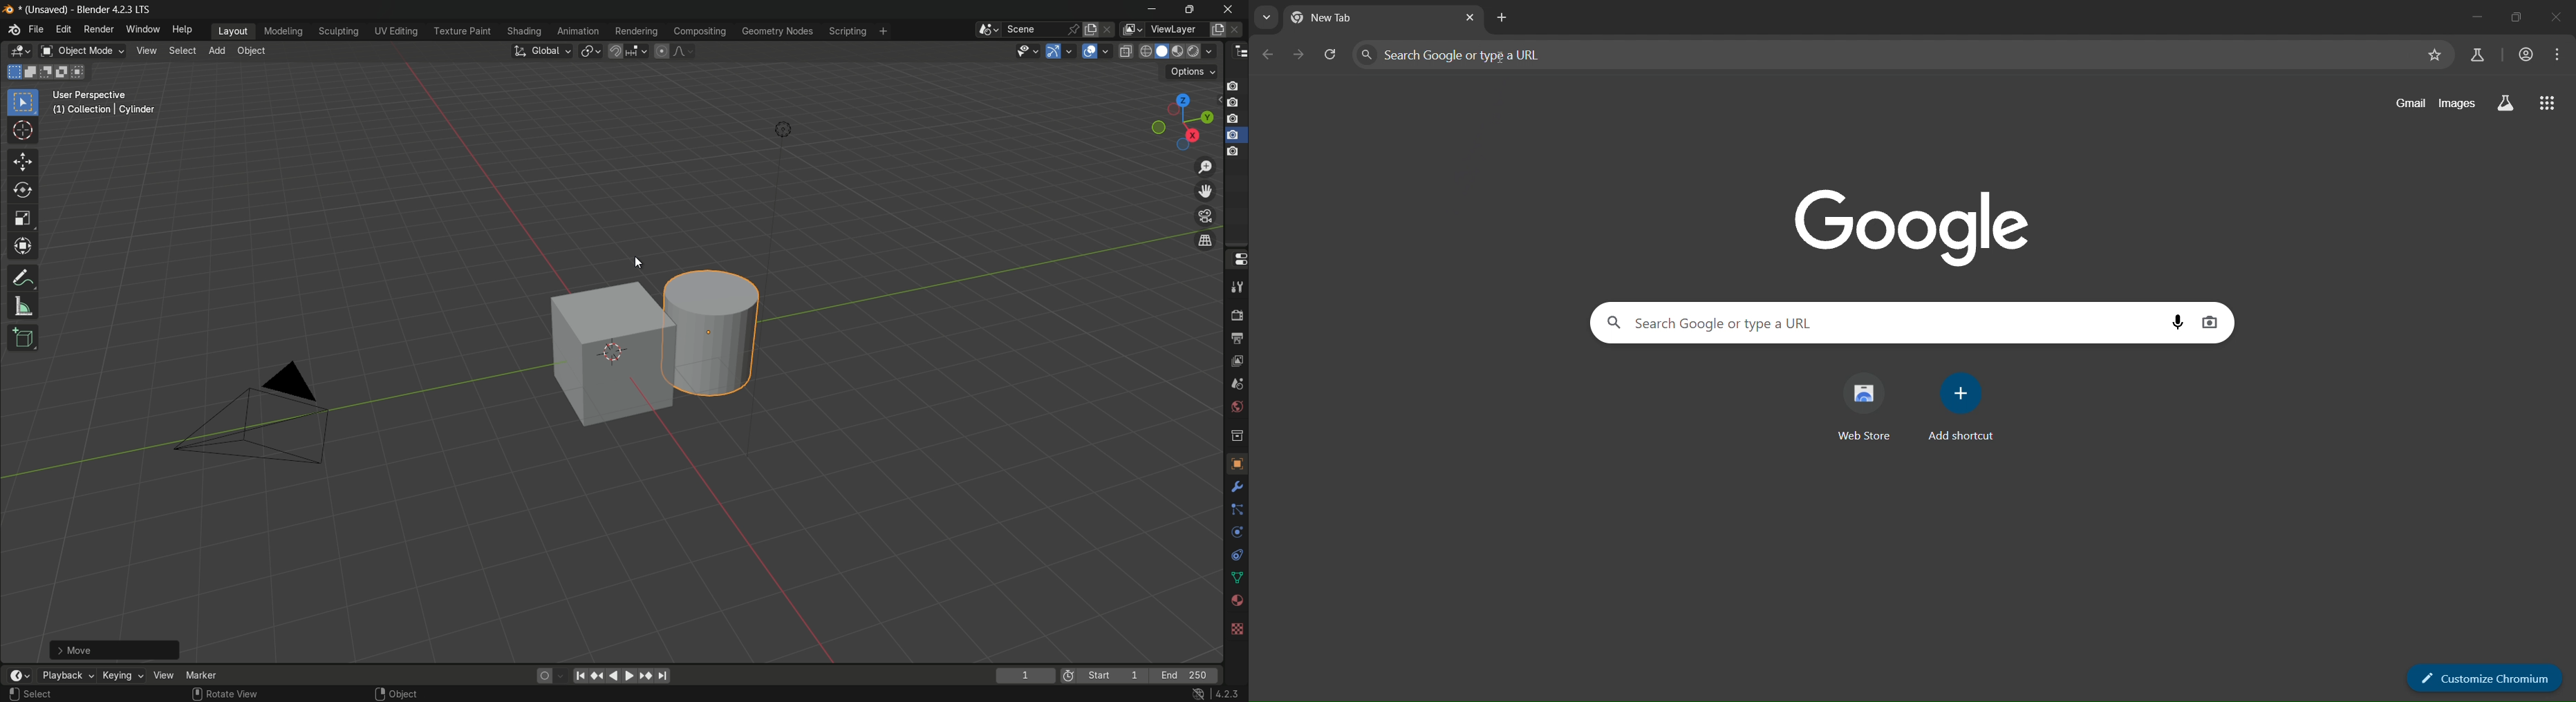 This screenshot has width=2576, height=728. I want to click on output, so click(1236, 339).